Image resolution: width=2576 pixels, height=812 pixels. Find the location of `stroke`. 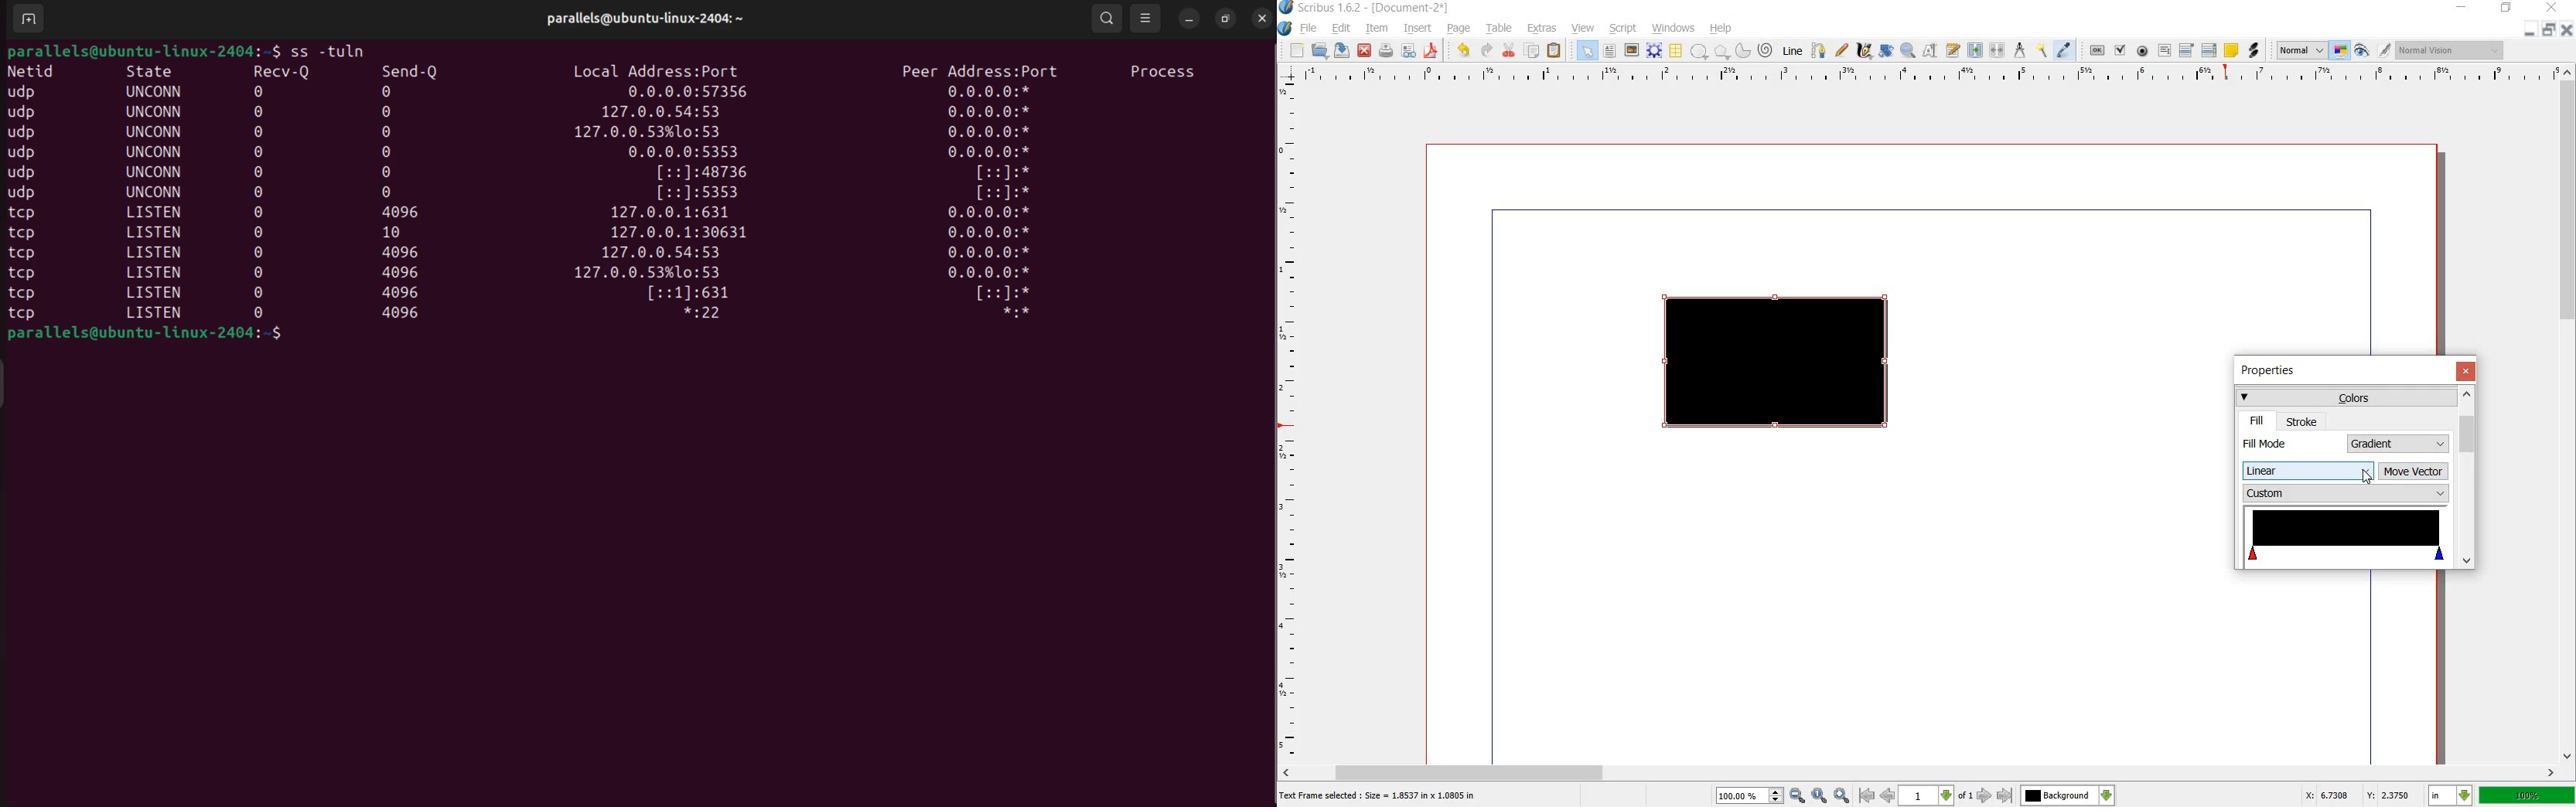

stroke is located at coordinates (2302, 421).